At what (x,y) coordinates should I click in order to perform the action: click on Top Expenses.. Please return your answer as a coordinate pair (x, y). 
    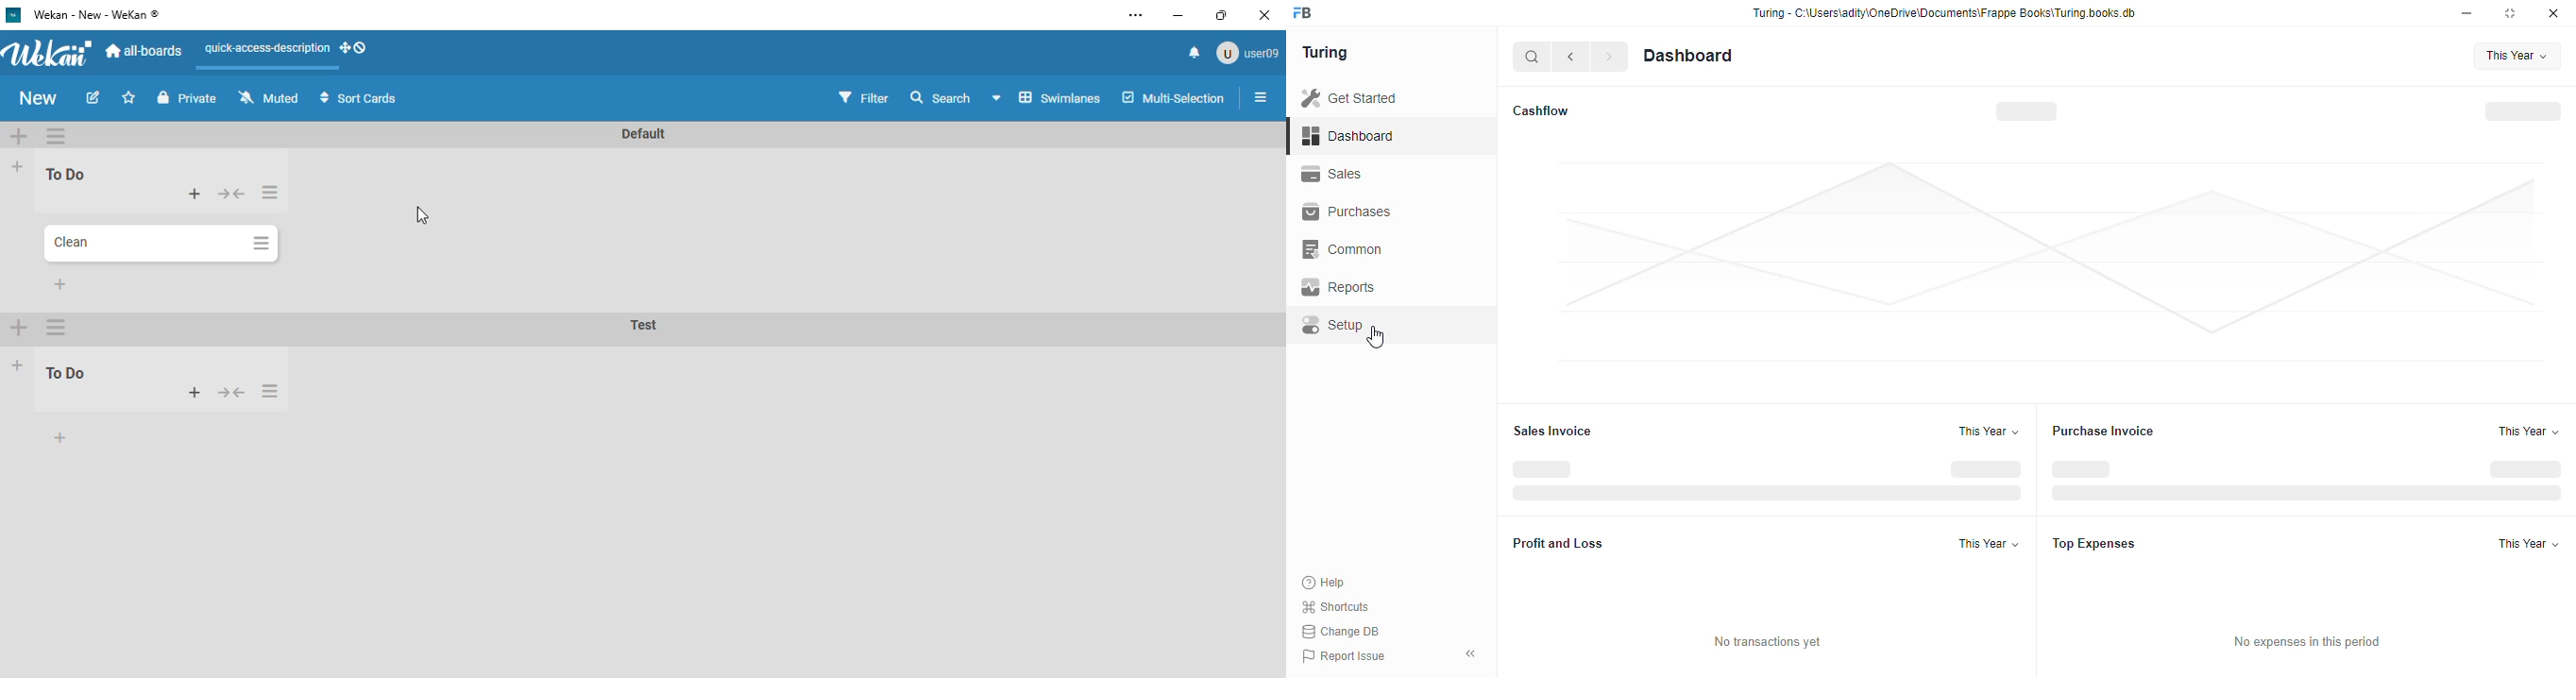
    Looking at the image, I should click on (2095, 542).